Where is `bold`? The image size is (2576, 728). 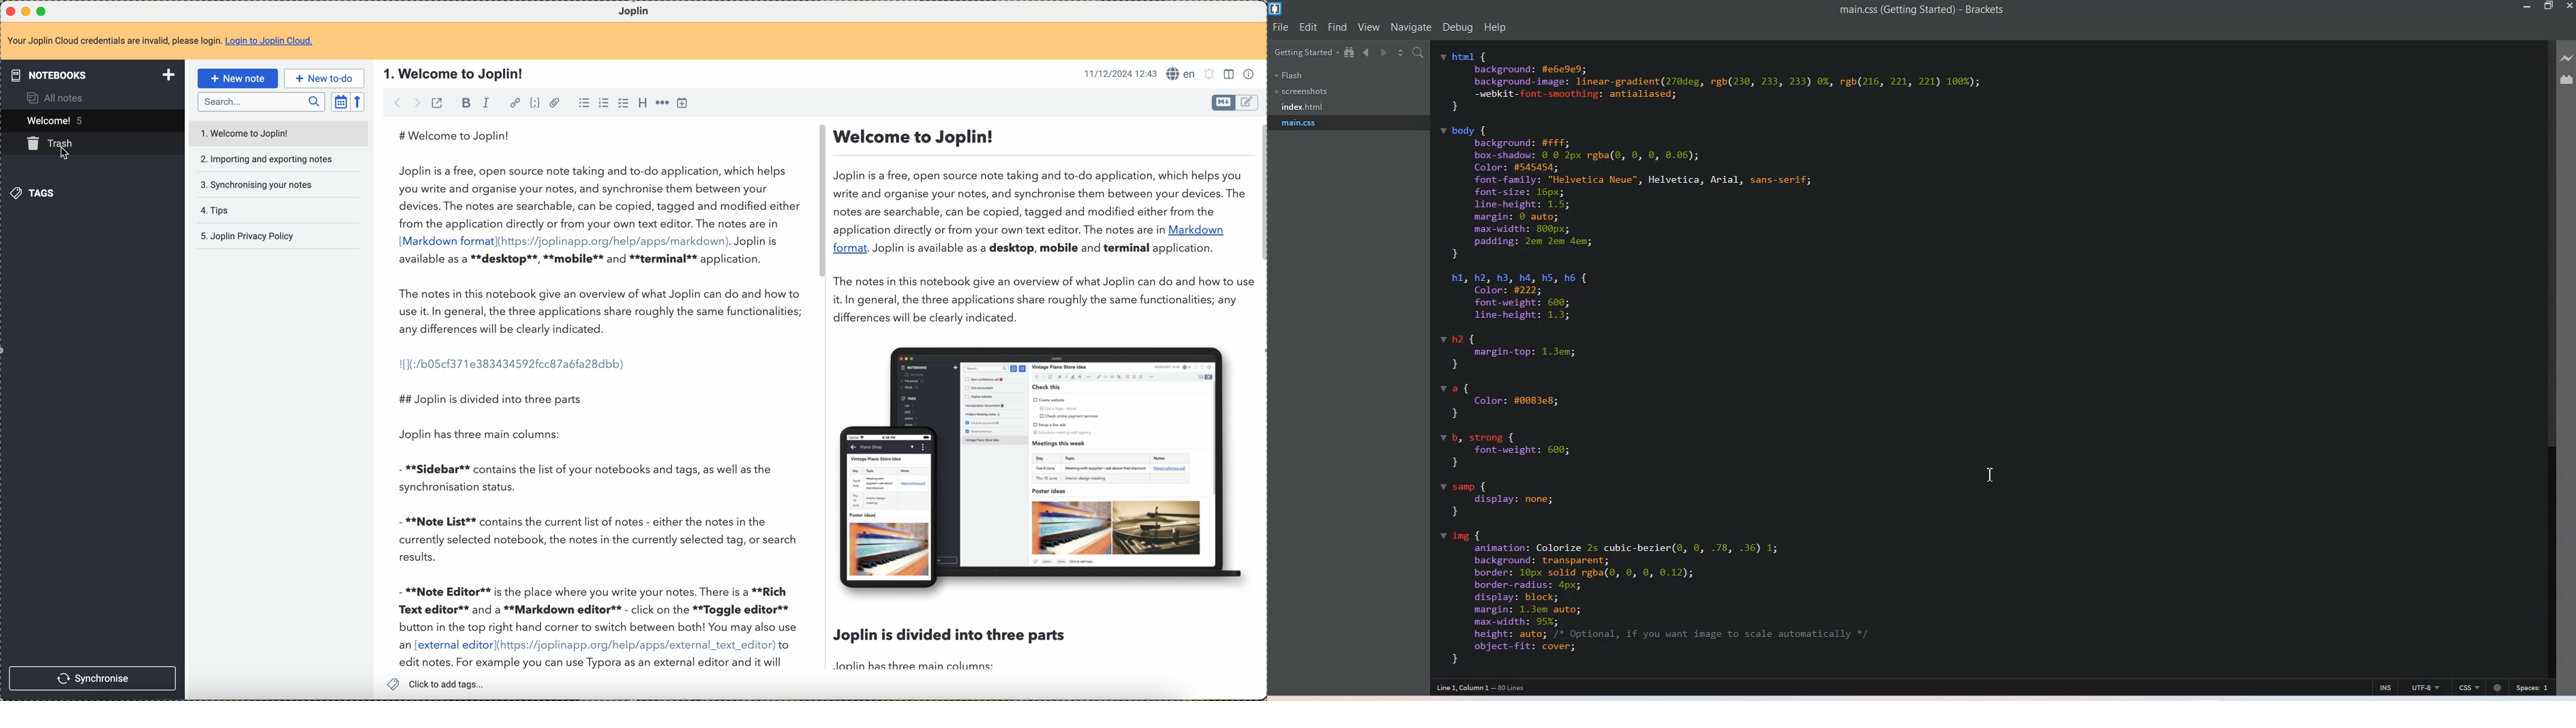
bold is located at coordinates (466, 103).